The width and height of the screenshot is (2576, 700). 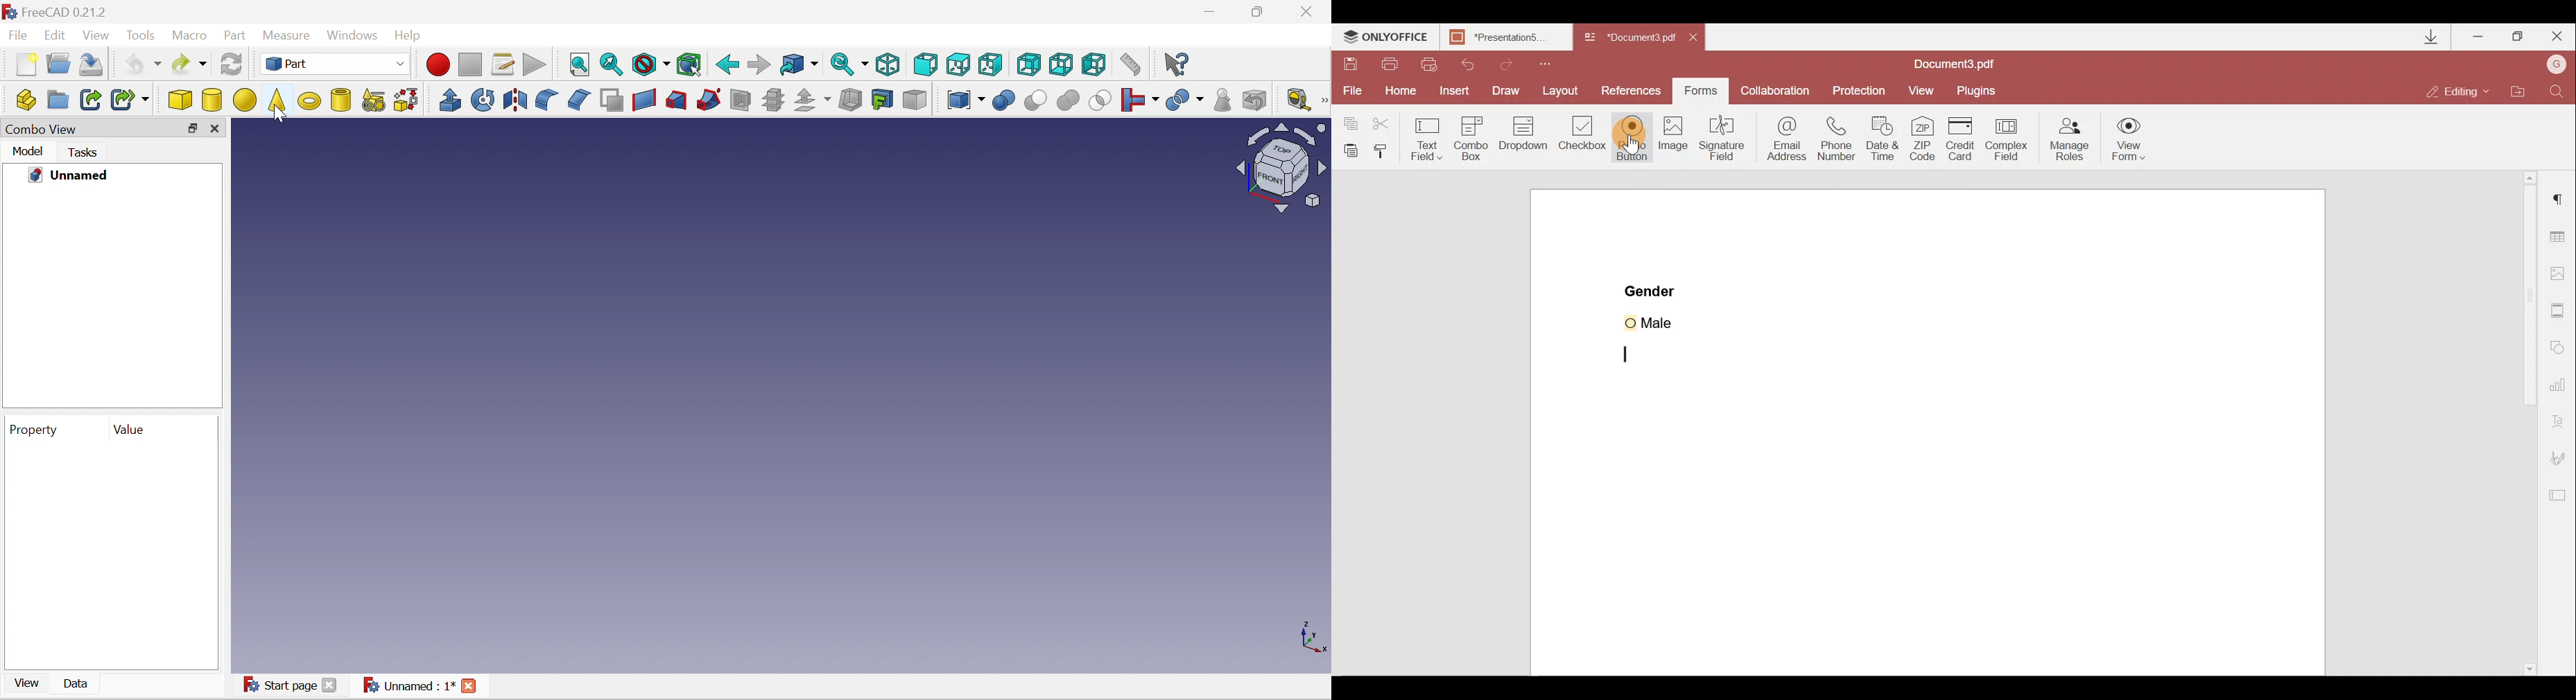 I want to click on Close document, so click(x=1696, y=39).